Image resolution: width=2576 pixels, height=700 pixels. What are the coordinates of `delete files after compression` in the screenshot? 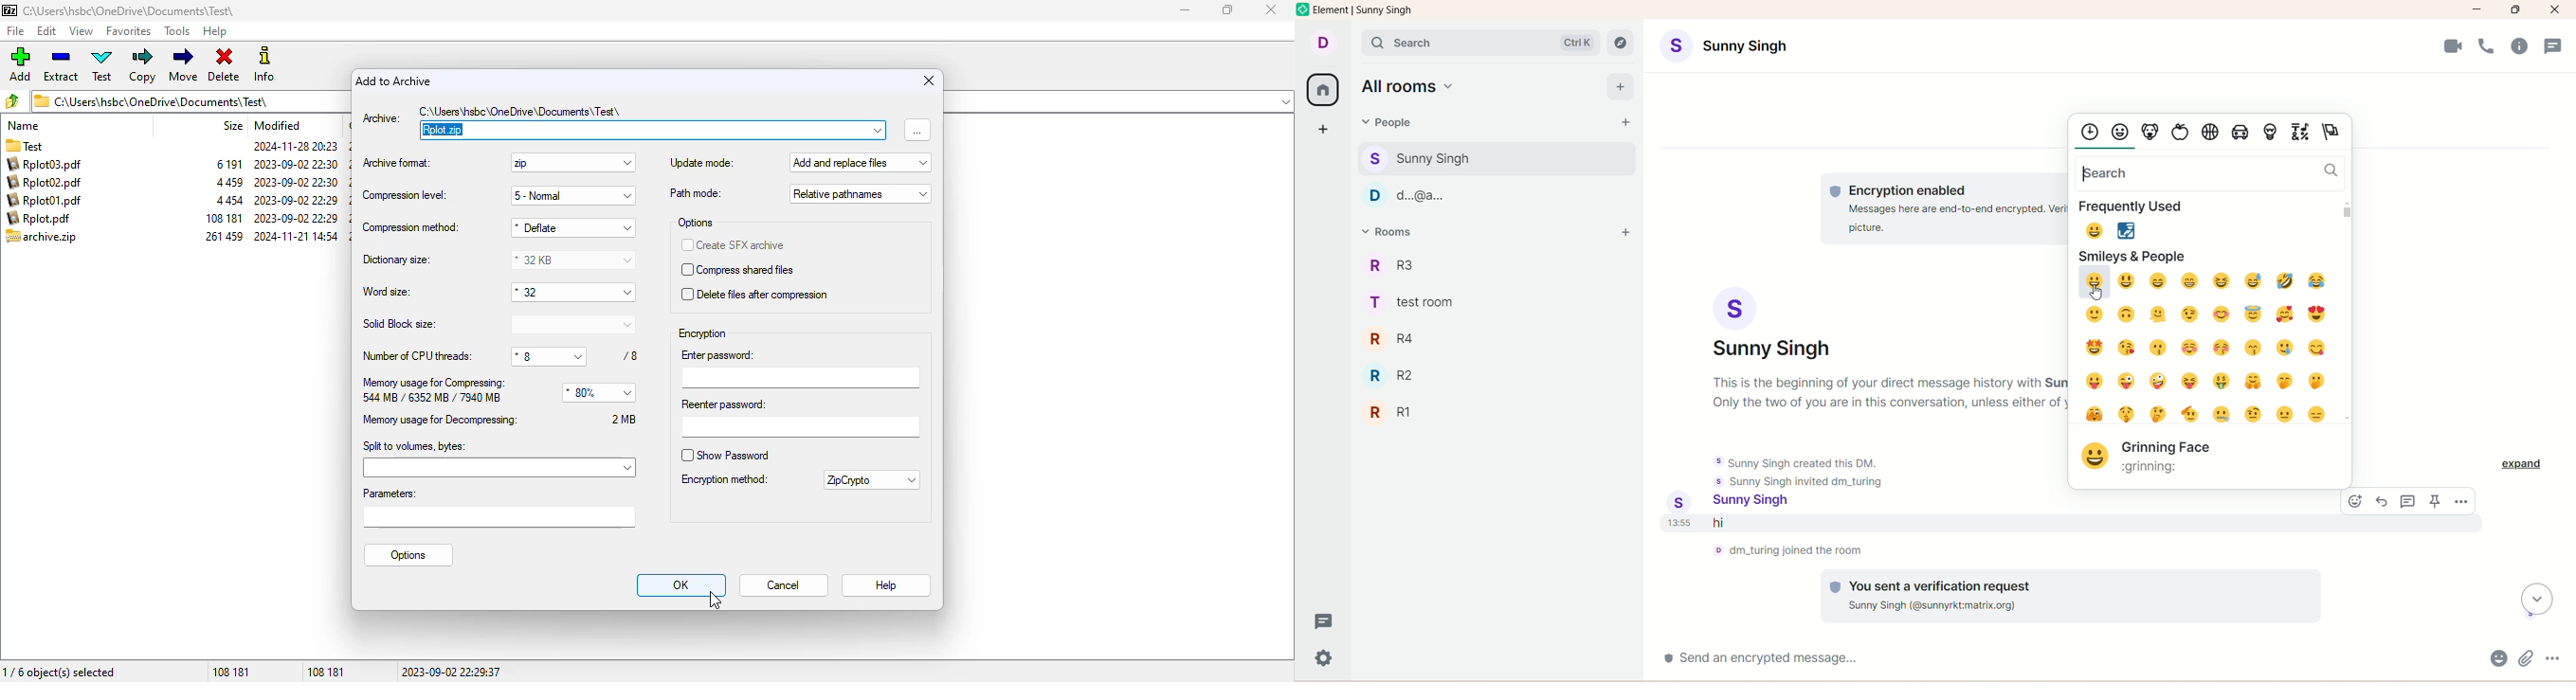 It's located at (755, 295).